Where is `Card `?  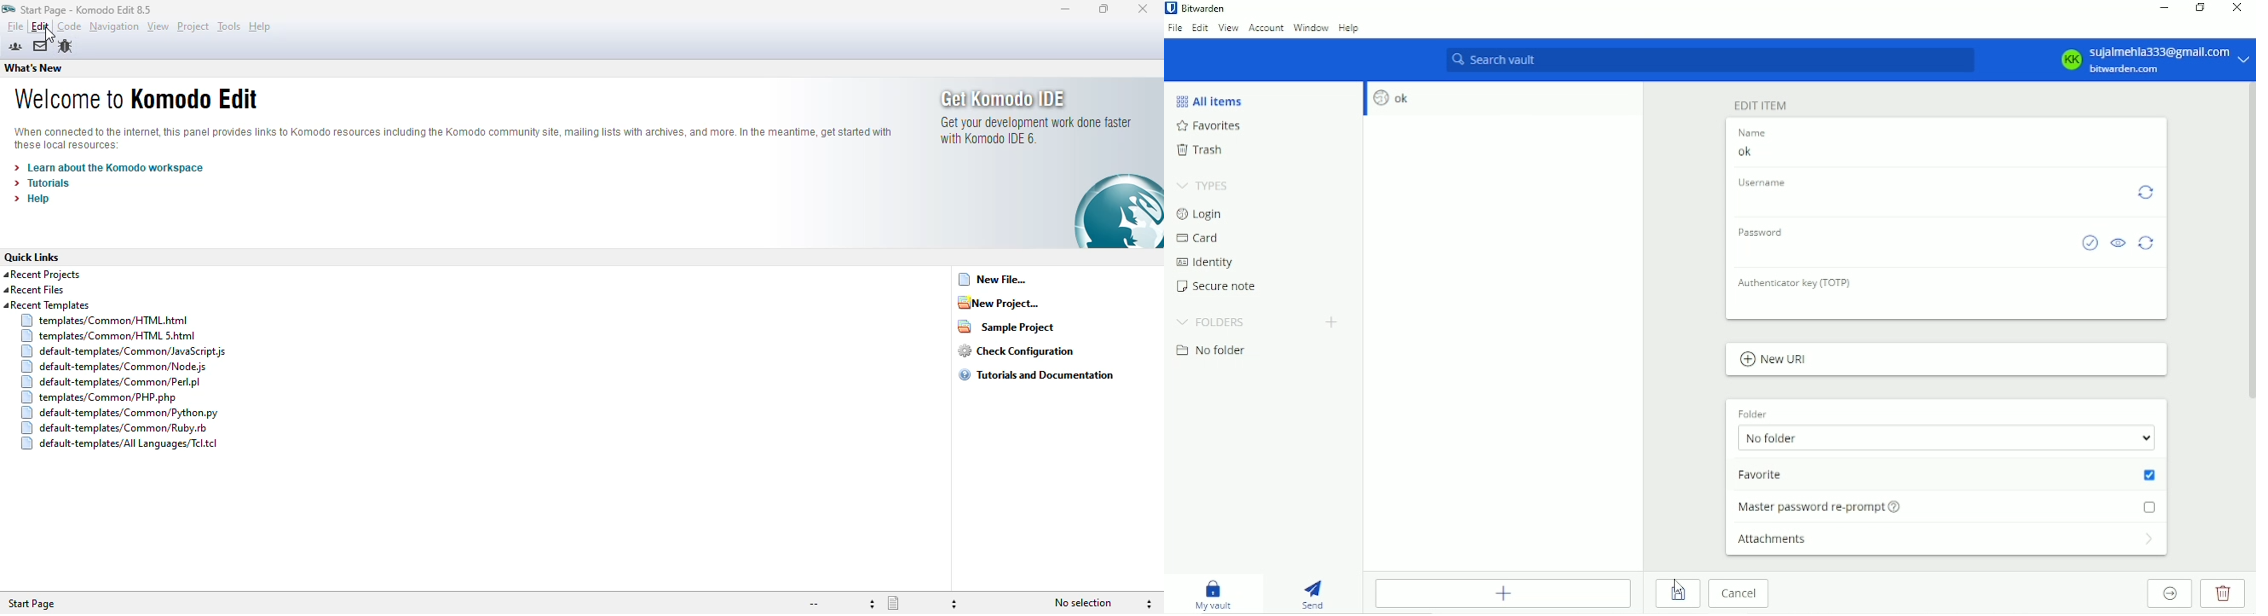 Card  is located at coordinates (1200, 238).